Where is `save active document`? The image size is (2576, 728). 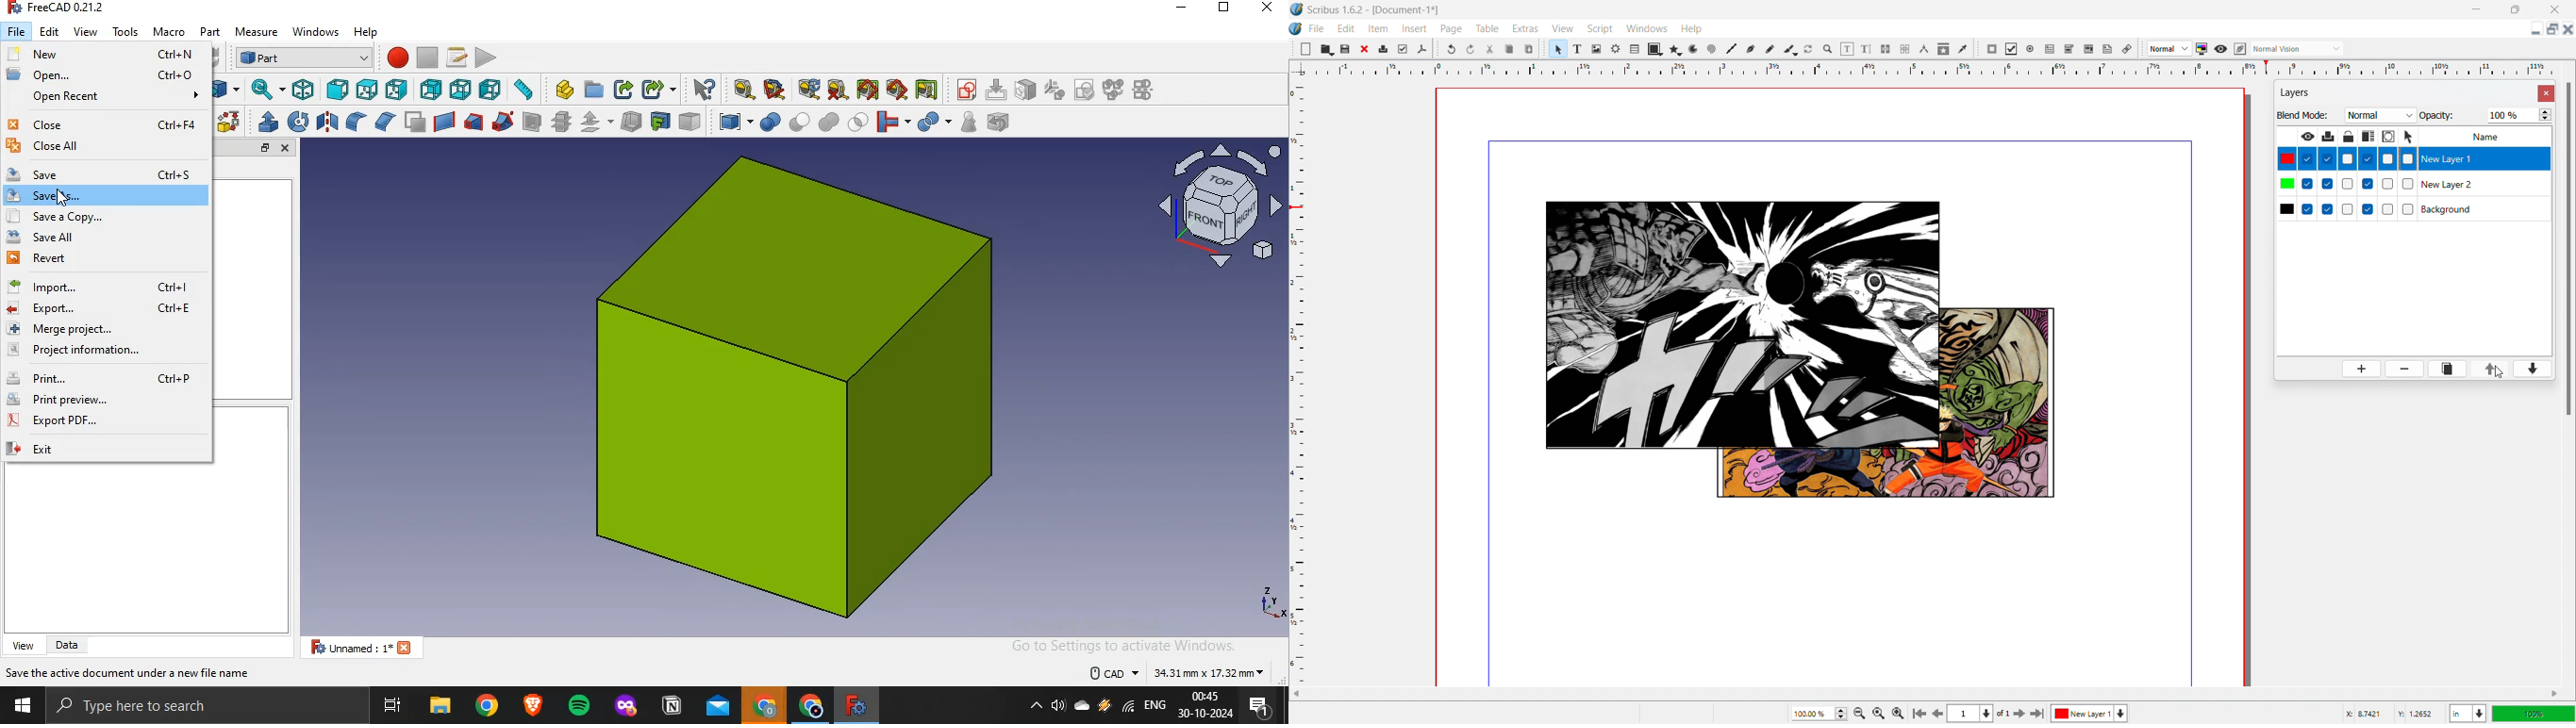 save active document is located at coordinates (132, 672).